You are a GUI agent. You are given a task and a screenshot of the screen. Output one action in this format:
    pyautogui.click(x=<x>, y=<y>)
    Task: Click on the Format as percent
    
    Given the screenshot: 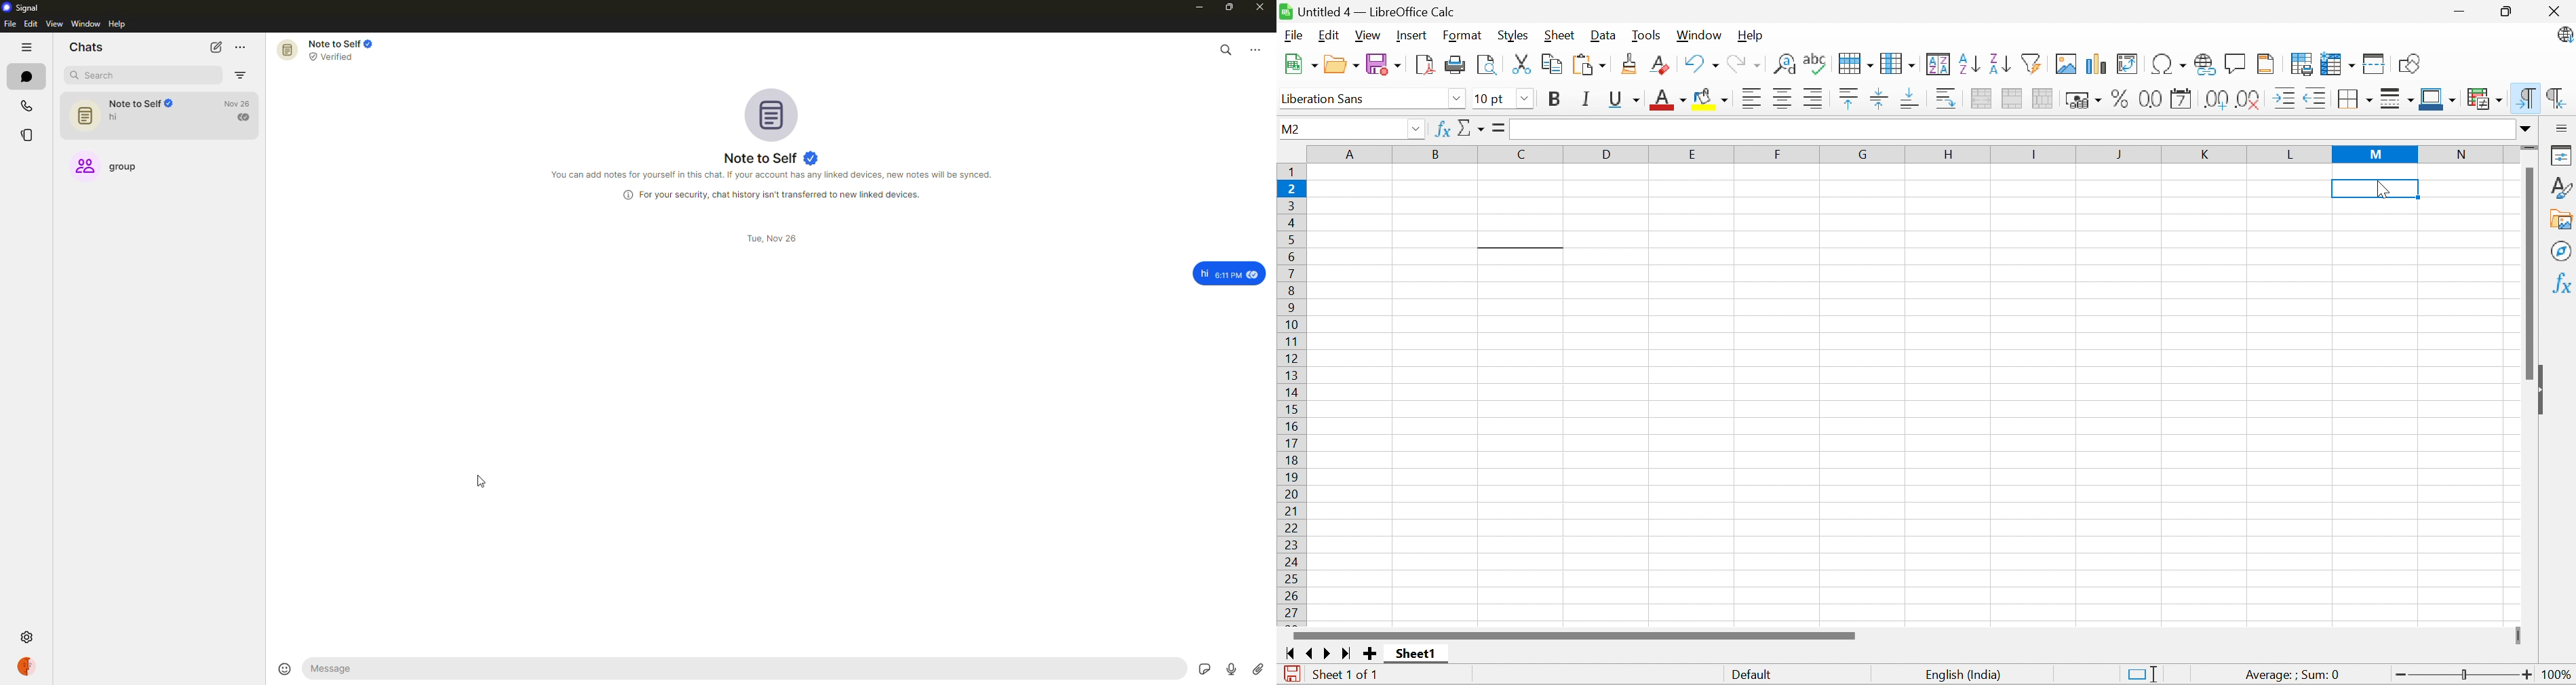 What is the action you would take?
    pyautogui.click(x=2120, y=101)
    